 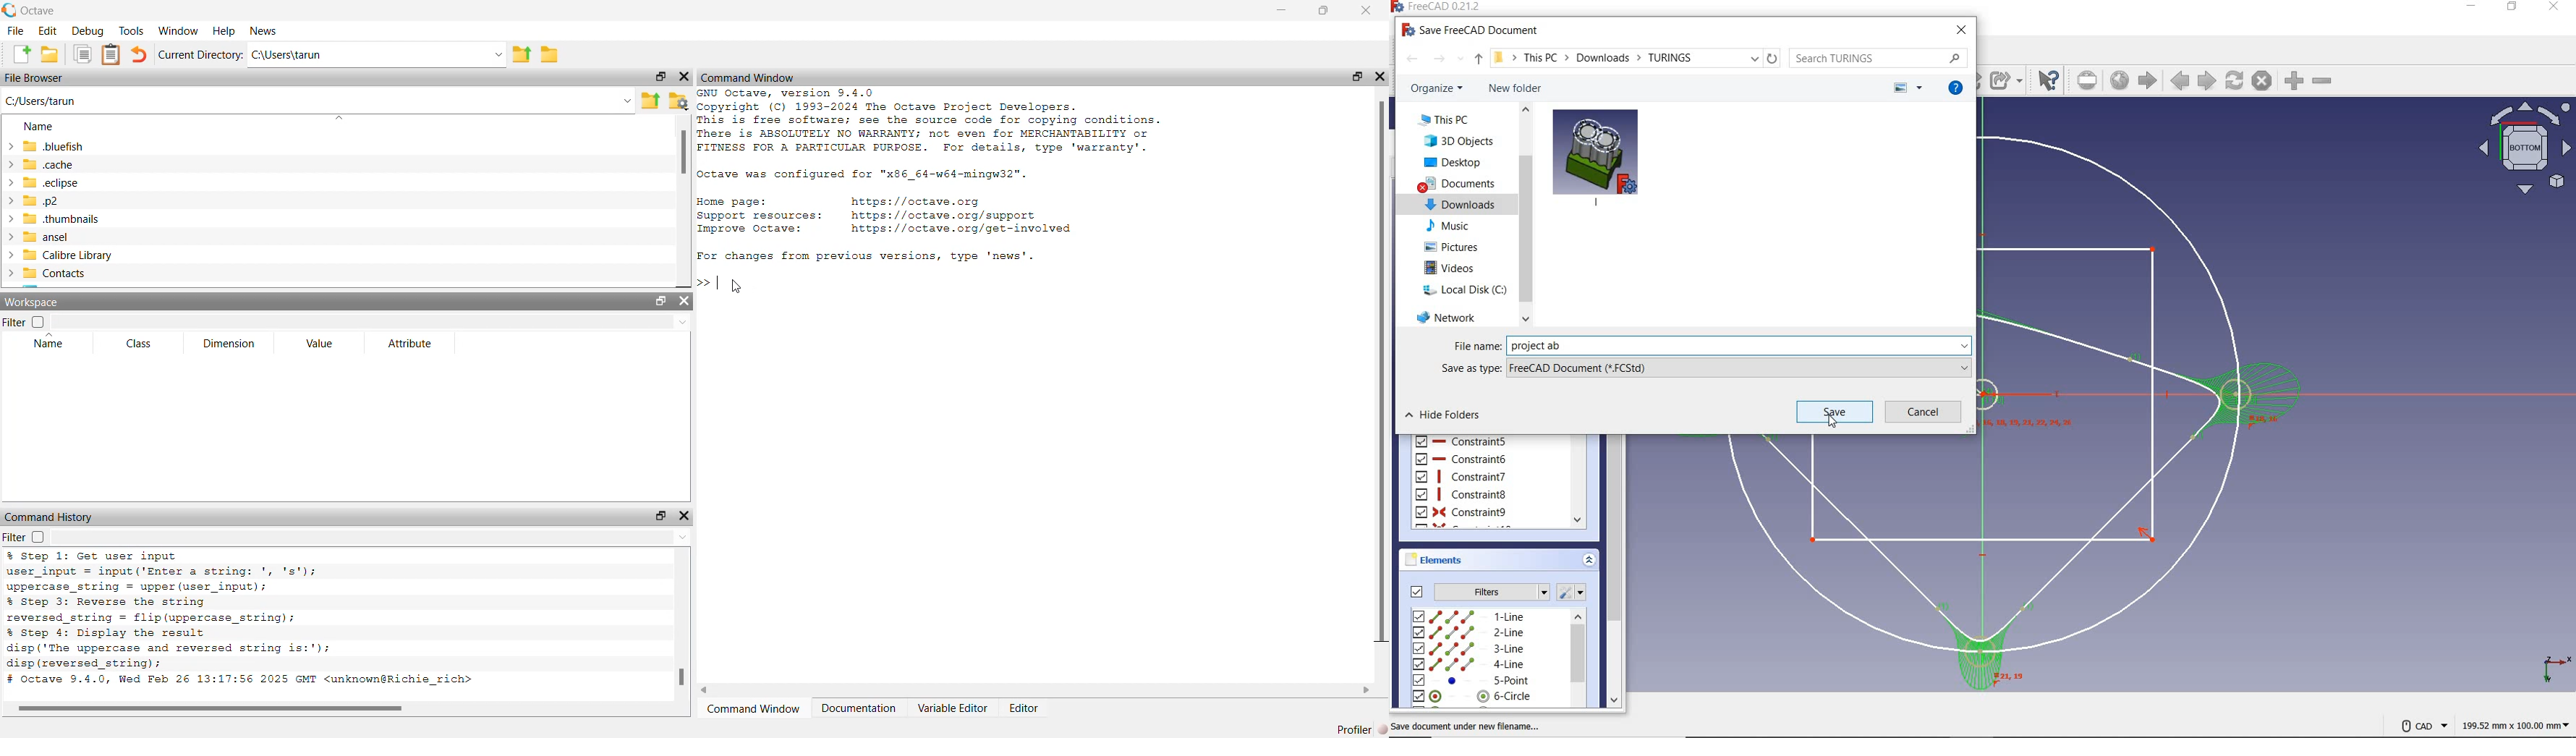 I want to click on this PC, so click(x=1445, y=119).